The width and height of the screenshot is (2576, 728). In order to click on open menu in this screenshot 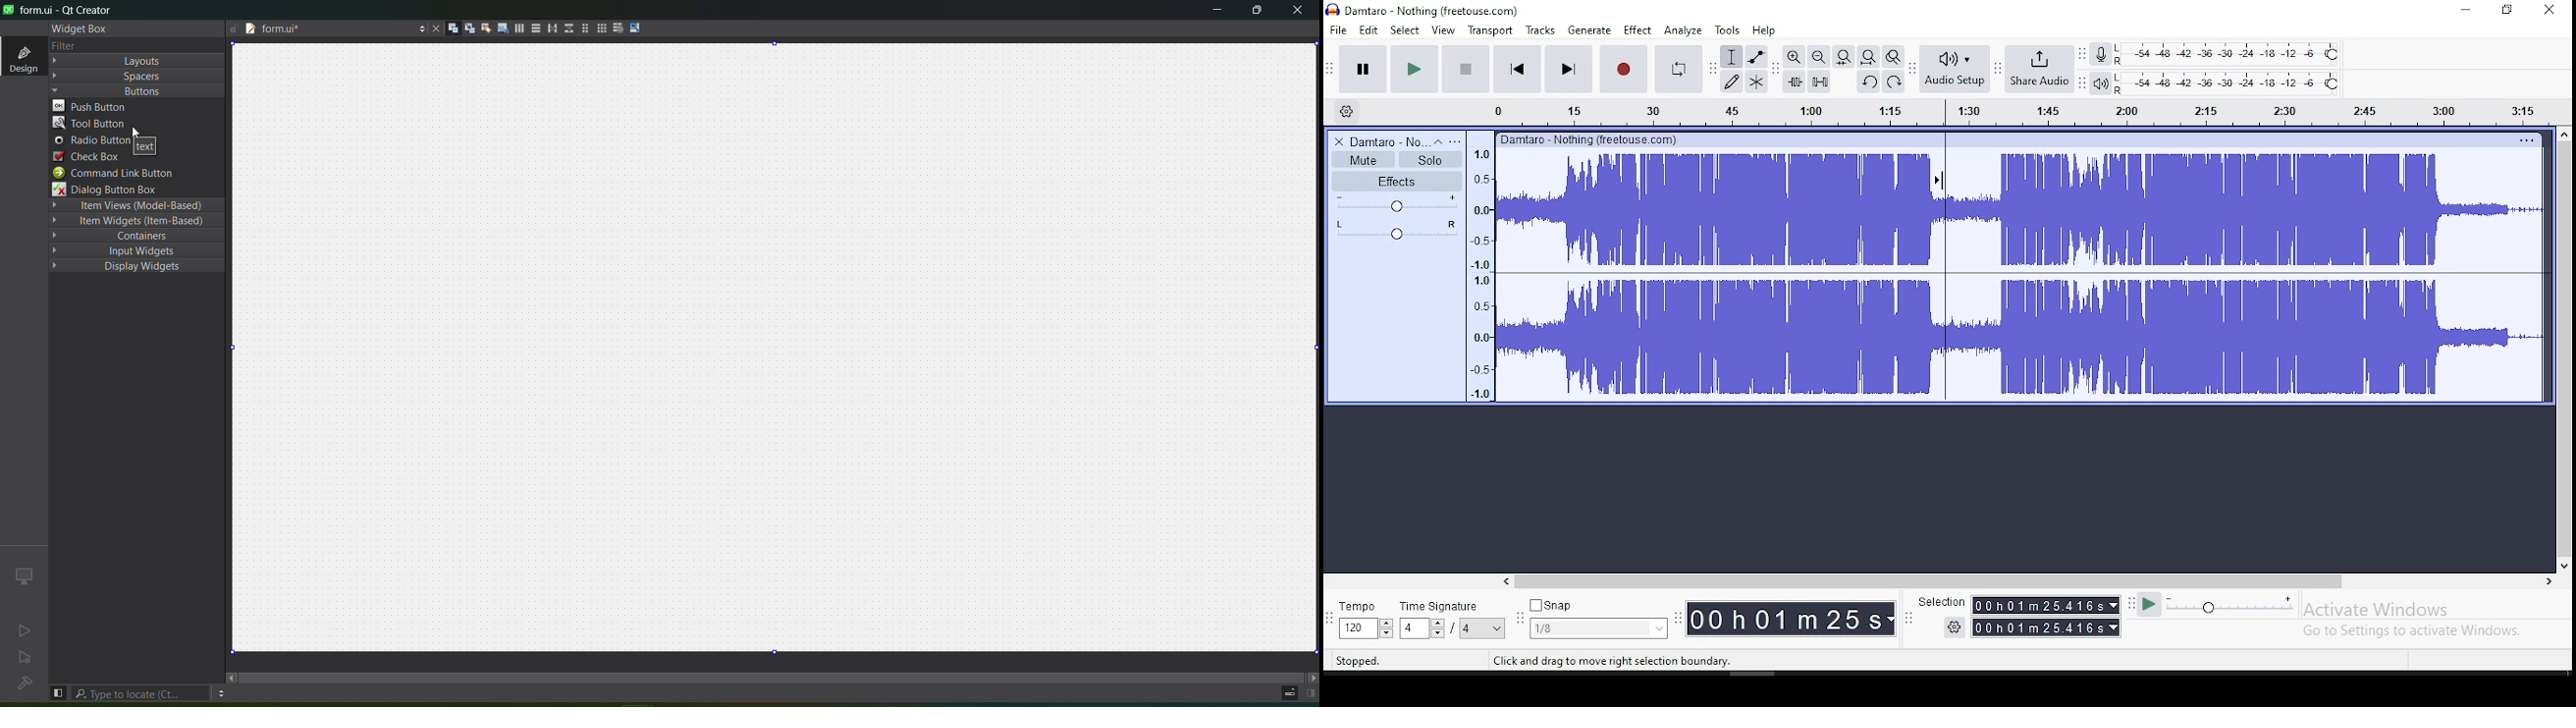, I will do `click(1455, 140)`.